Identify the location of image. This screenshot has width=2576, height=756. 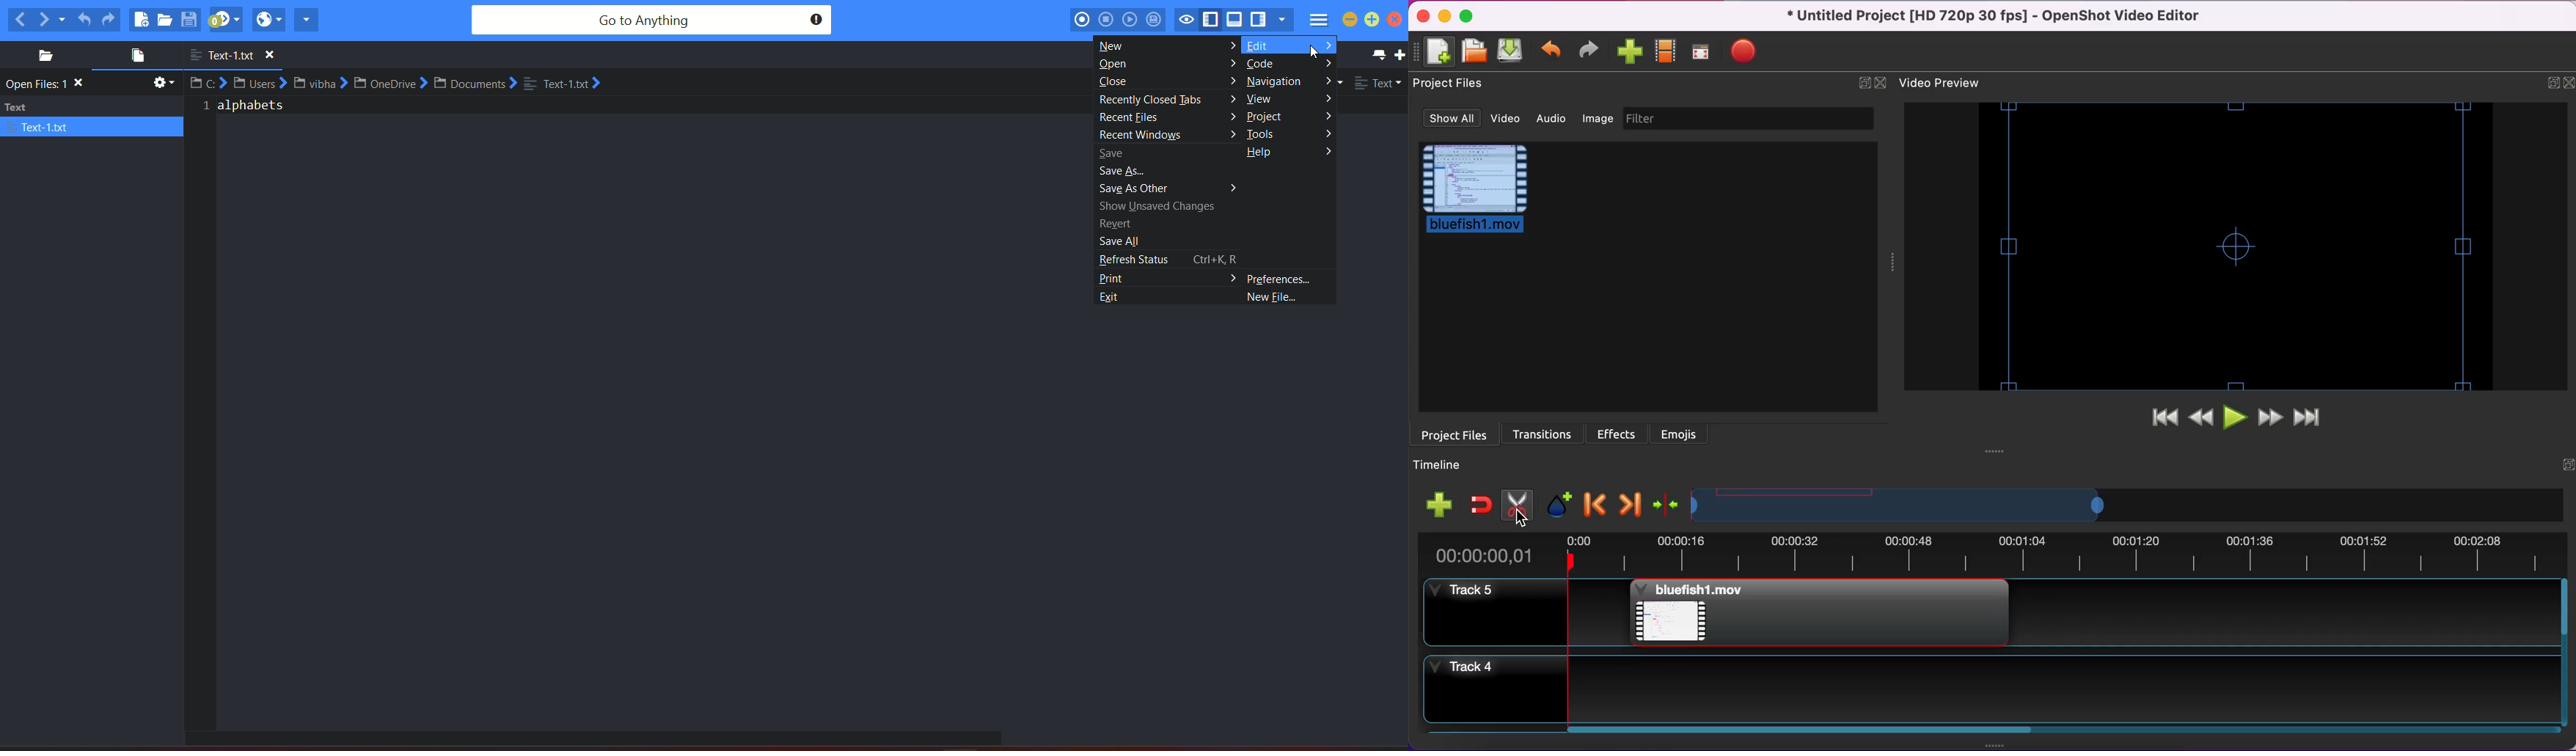
(1599, 122).